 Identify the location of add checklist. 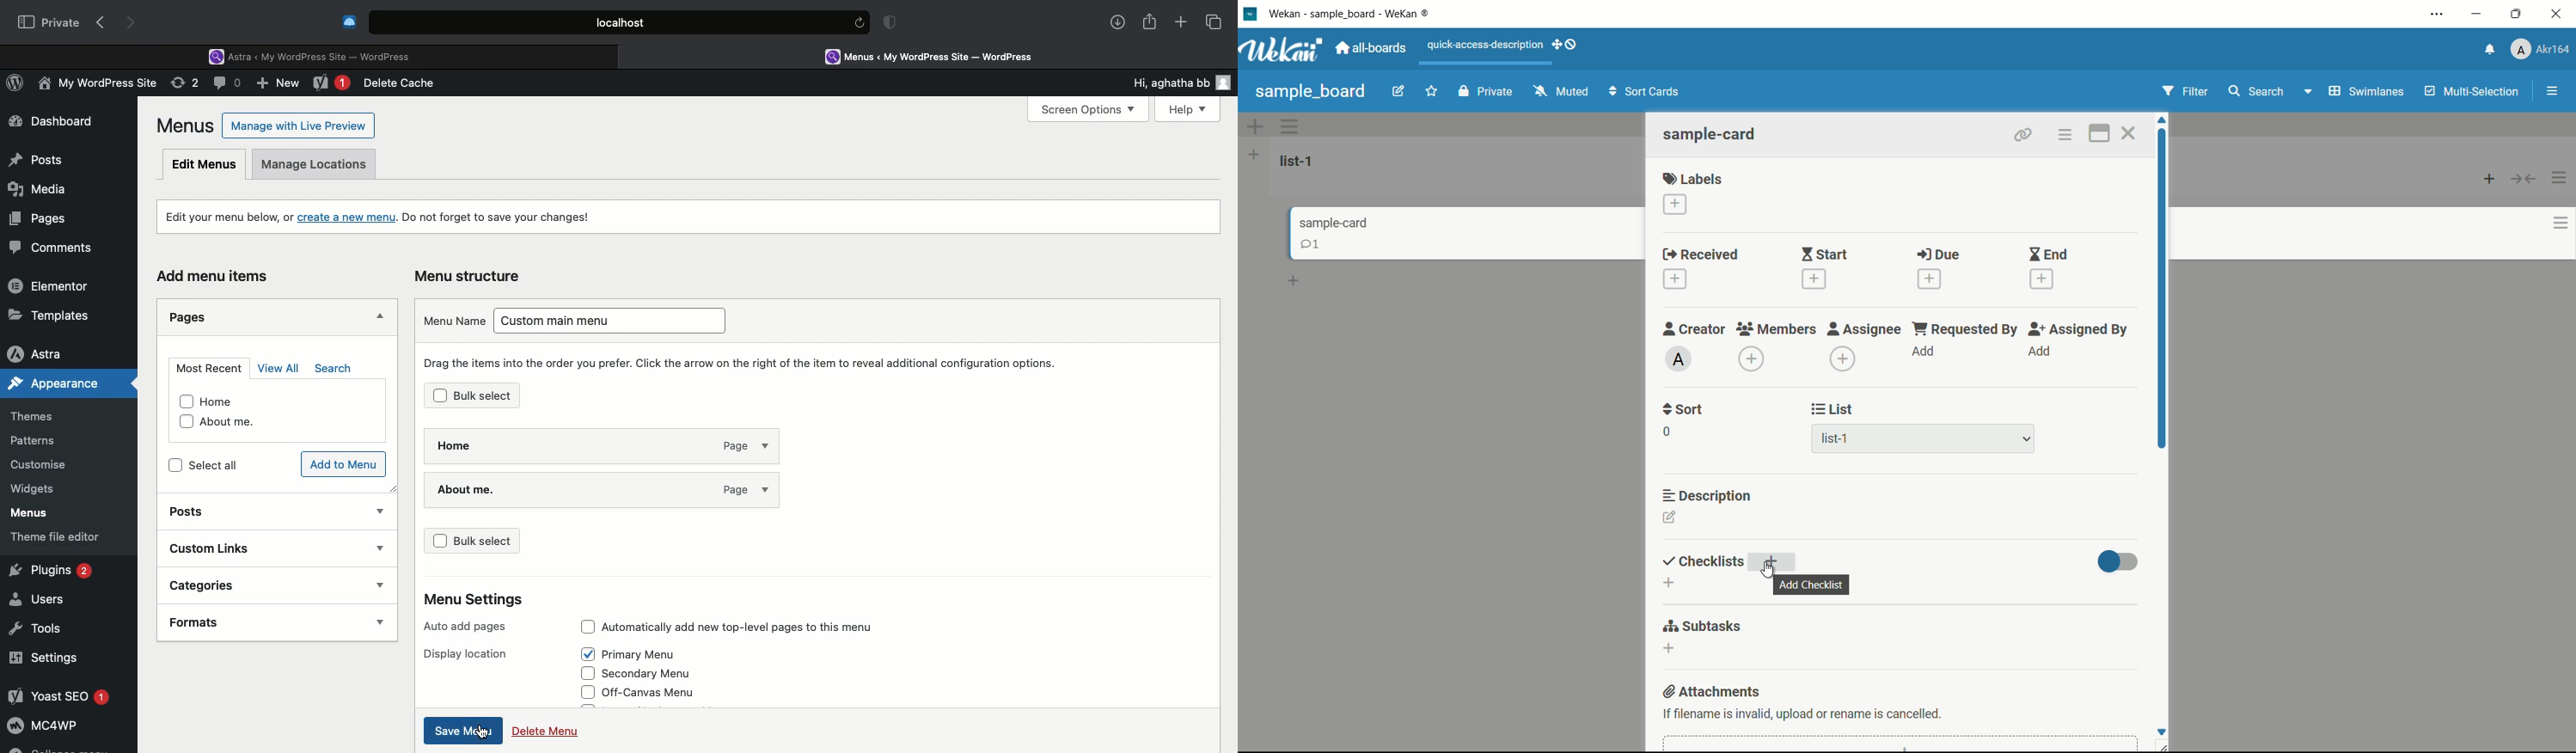
(1671, 582).